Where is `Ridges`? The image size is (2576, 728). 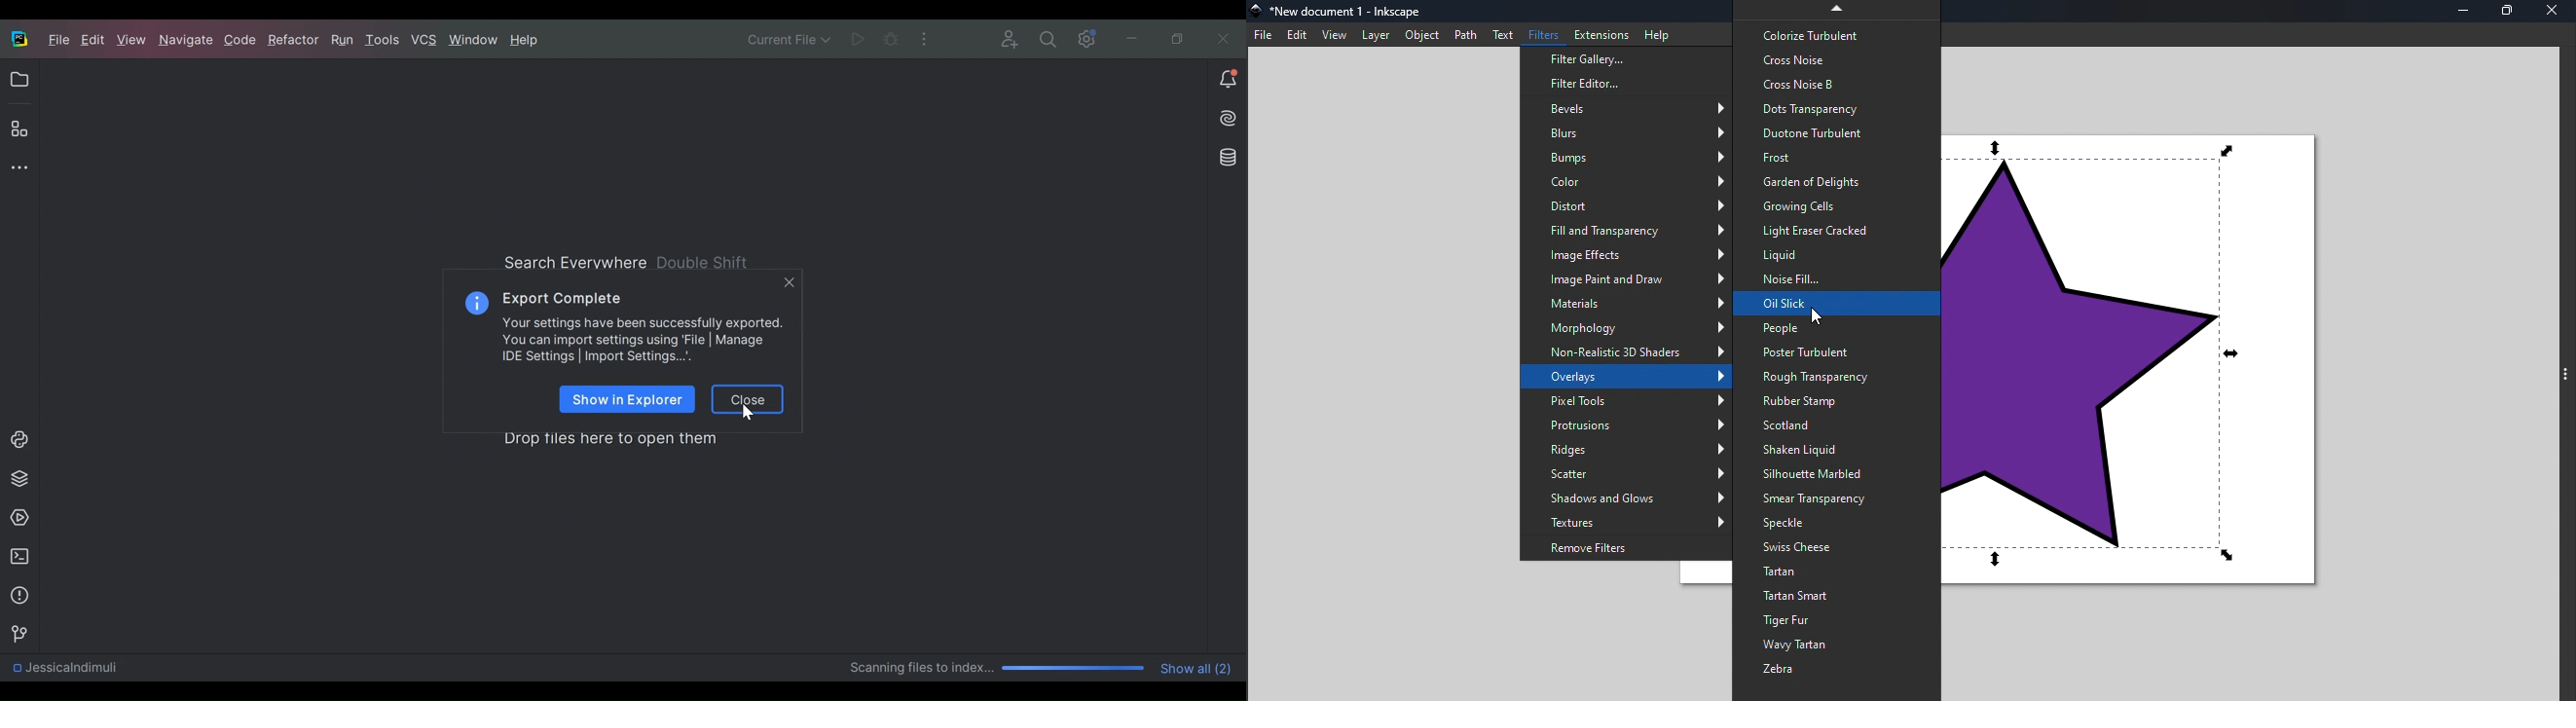
Ridges is located at coordinates (1624, 448).